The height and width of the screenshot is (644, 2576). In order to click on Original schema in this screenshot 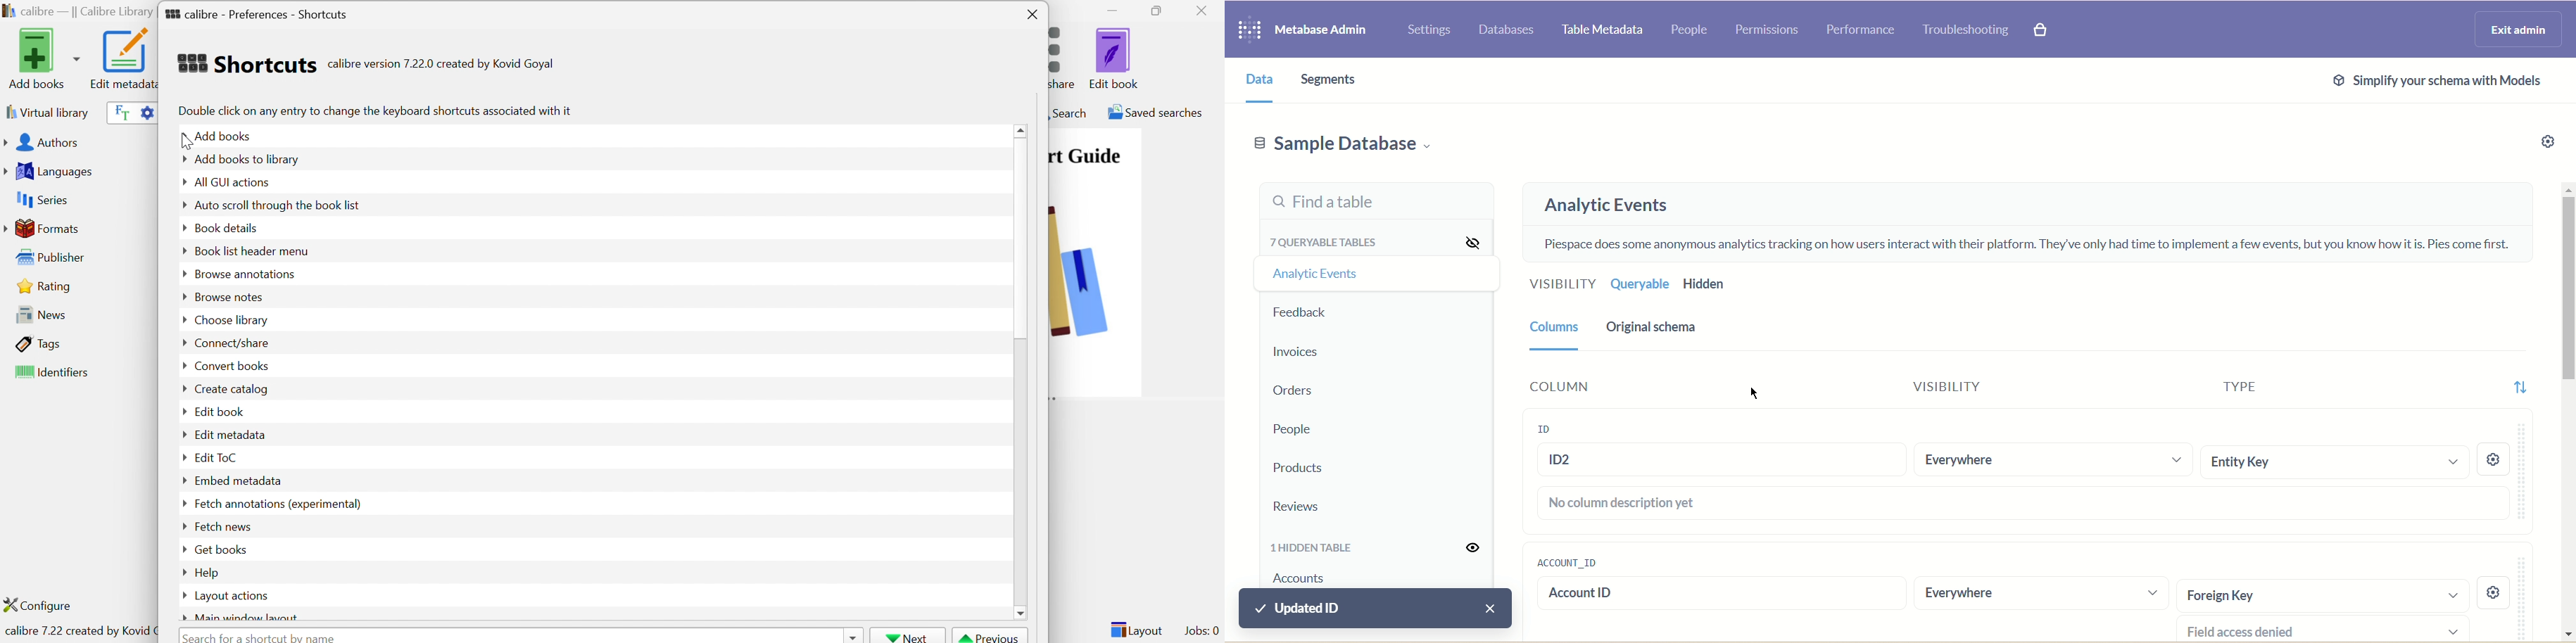, I will do `click(1684, 328)`.